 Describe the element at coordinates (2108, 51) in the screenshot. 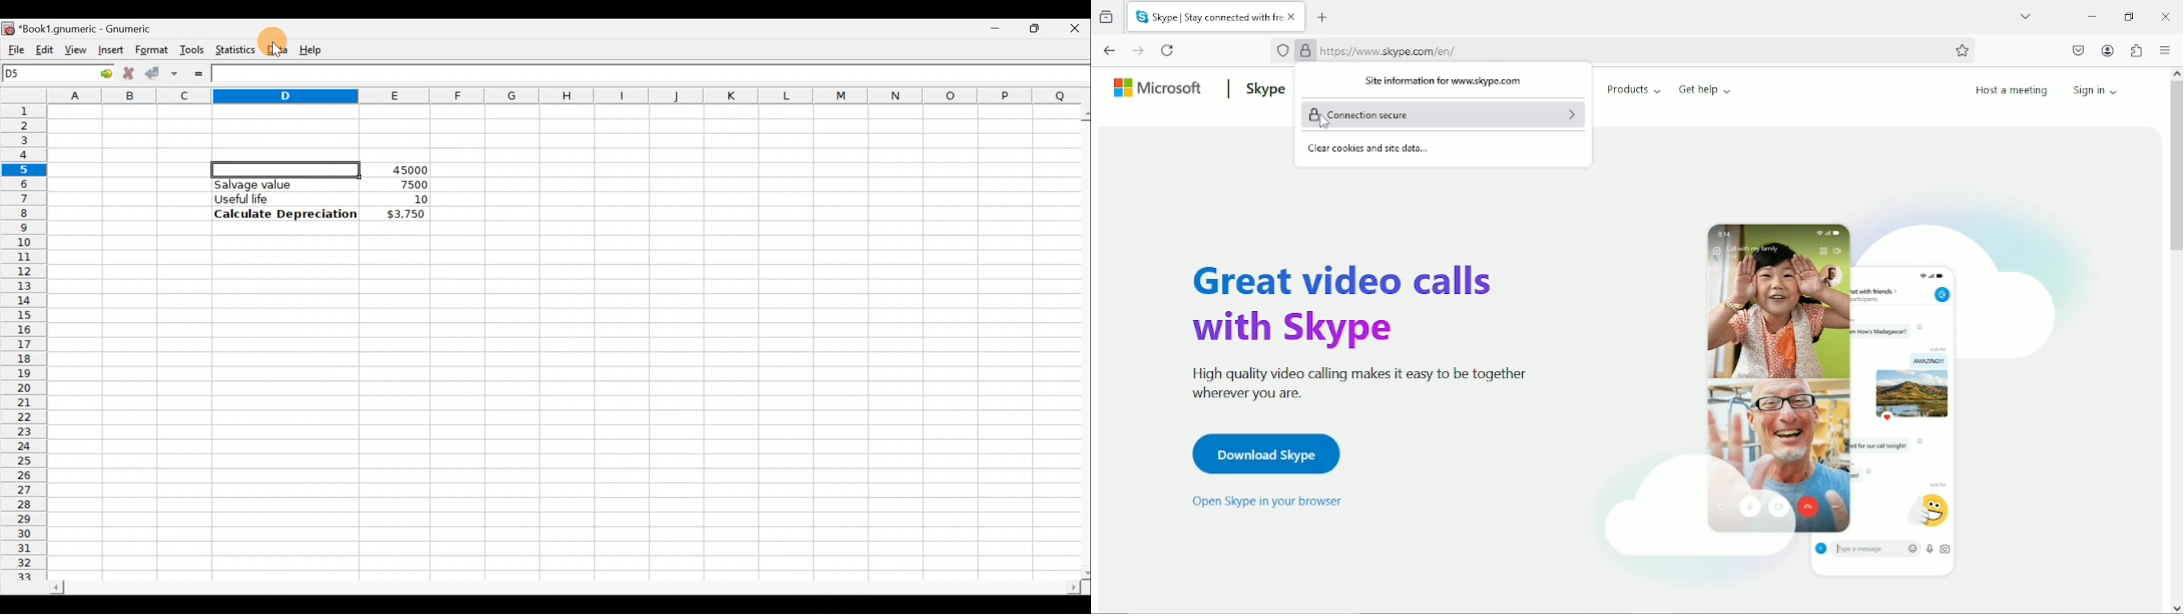

I see `Account` at that location.